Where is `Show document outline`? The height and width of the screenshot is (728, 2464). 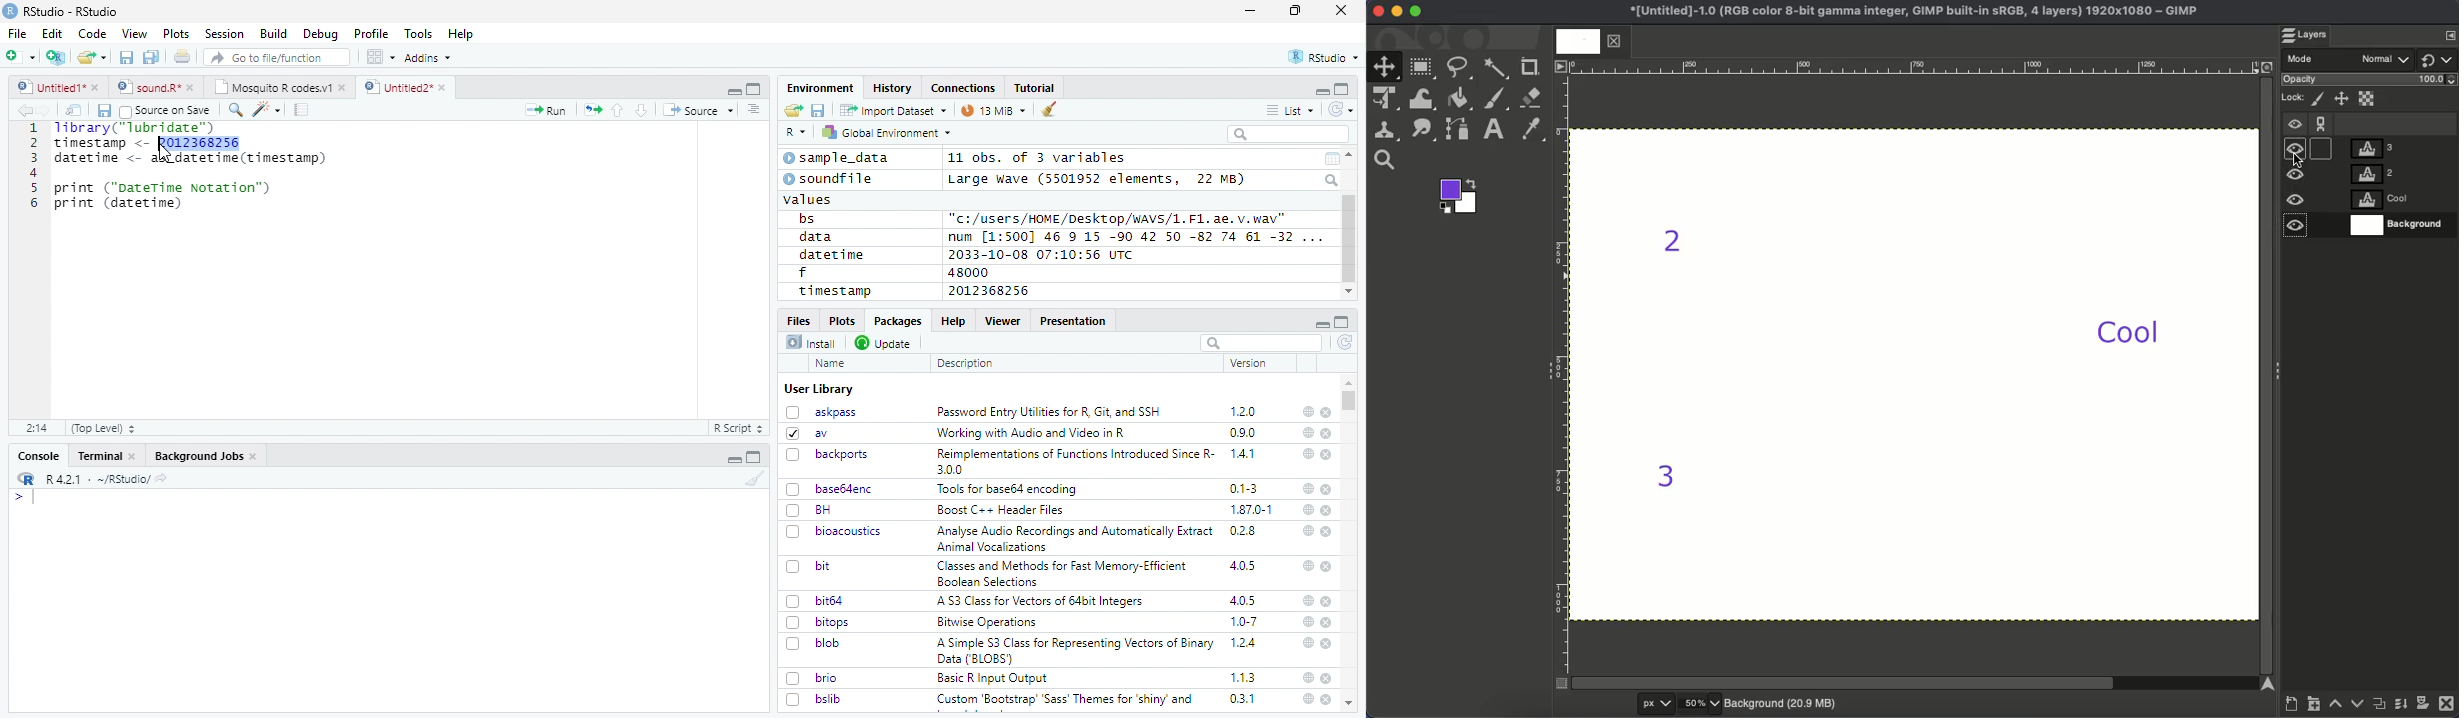 Show document outline is located at coordinates (752, 109).